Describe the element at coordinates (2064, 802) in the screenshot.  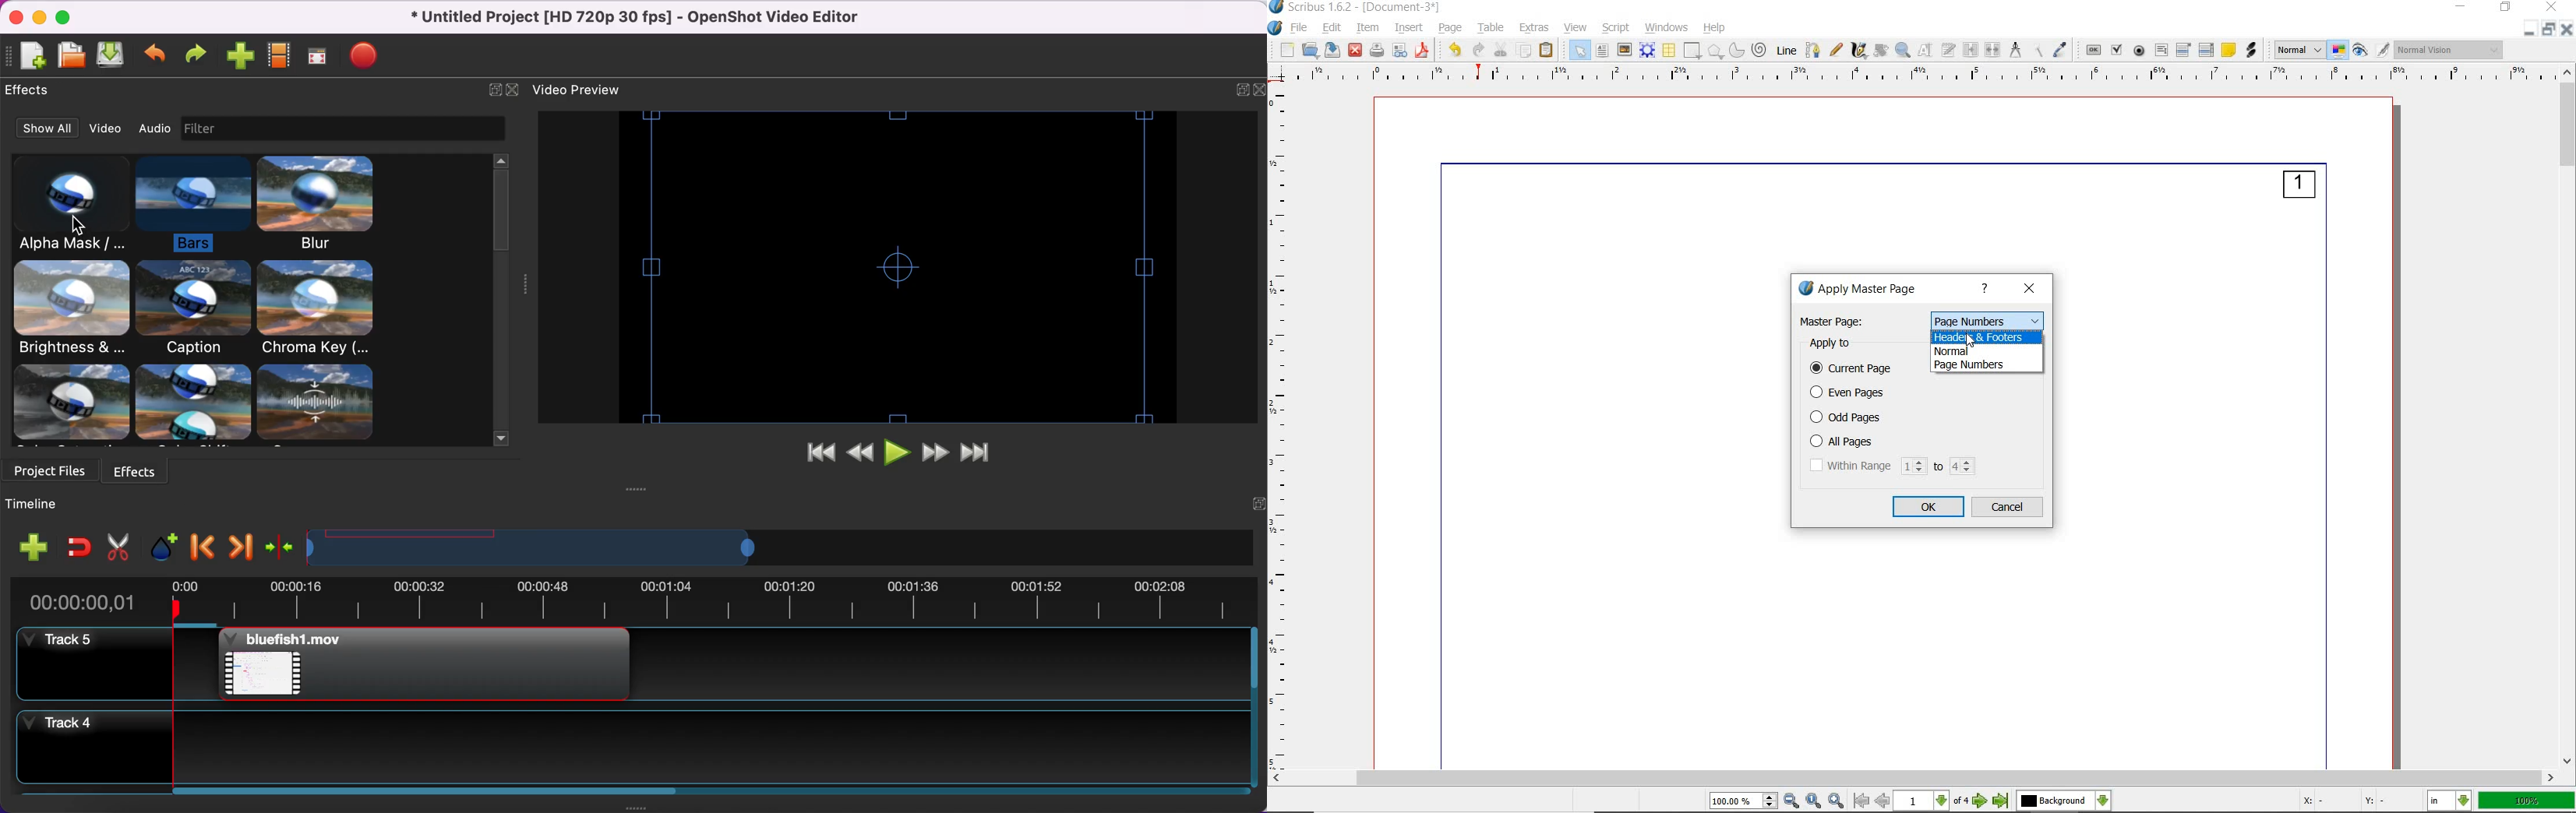
I see `select the current layer` at that location.